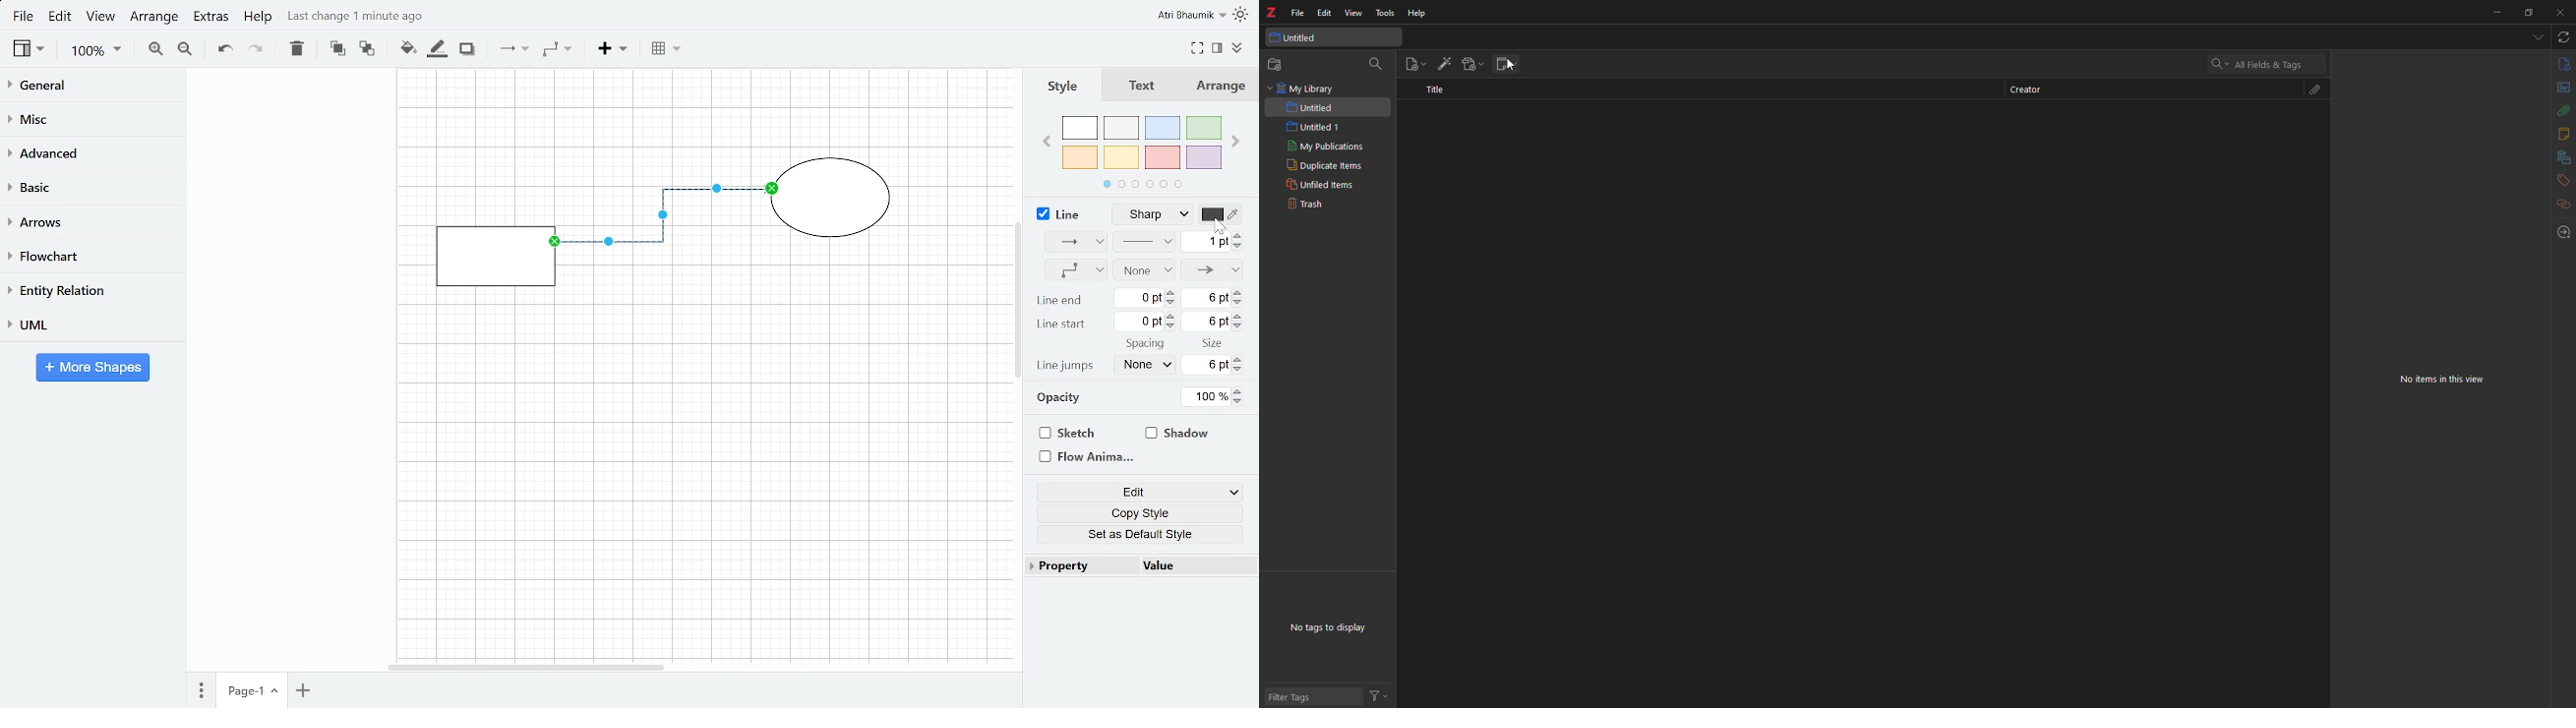 The image size is (2576, 728). I want to click on Zoom in, so click(155, 49).